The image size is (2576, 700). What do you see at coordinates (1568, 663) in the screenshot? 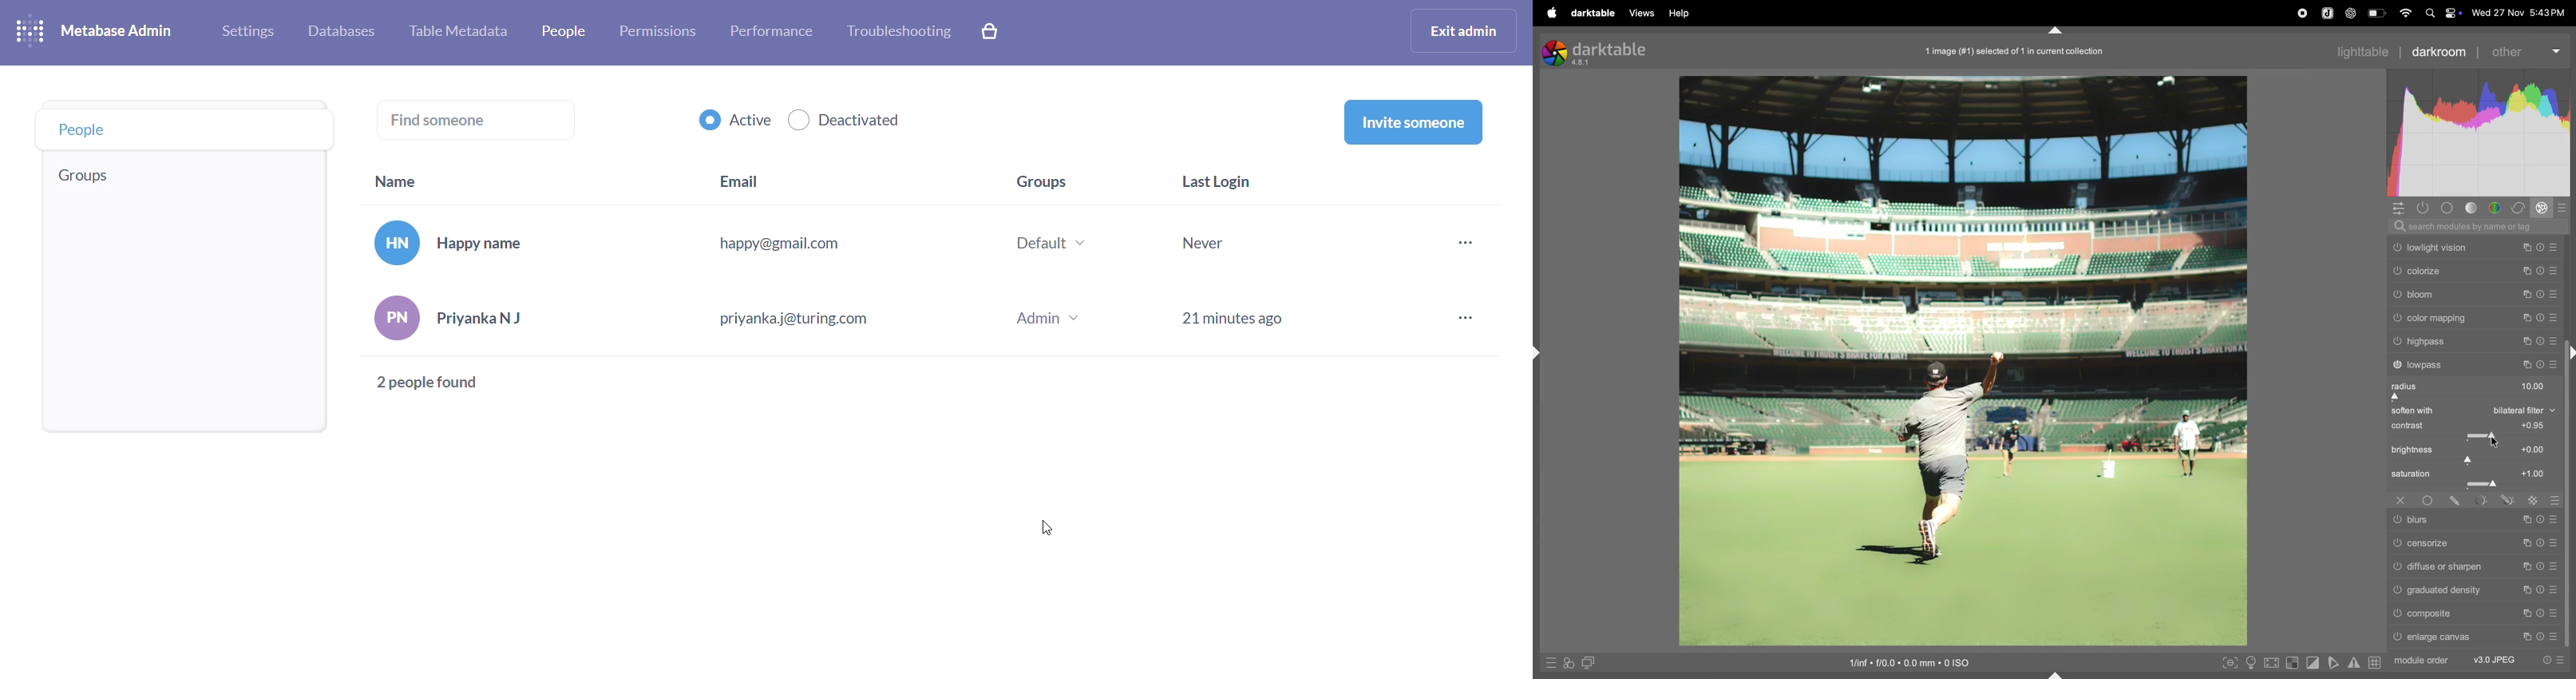
I see `quick acess for applying styles` at bounding box center [1568, 663].